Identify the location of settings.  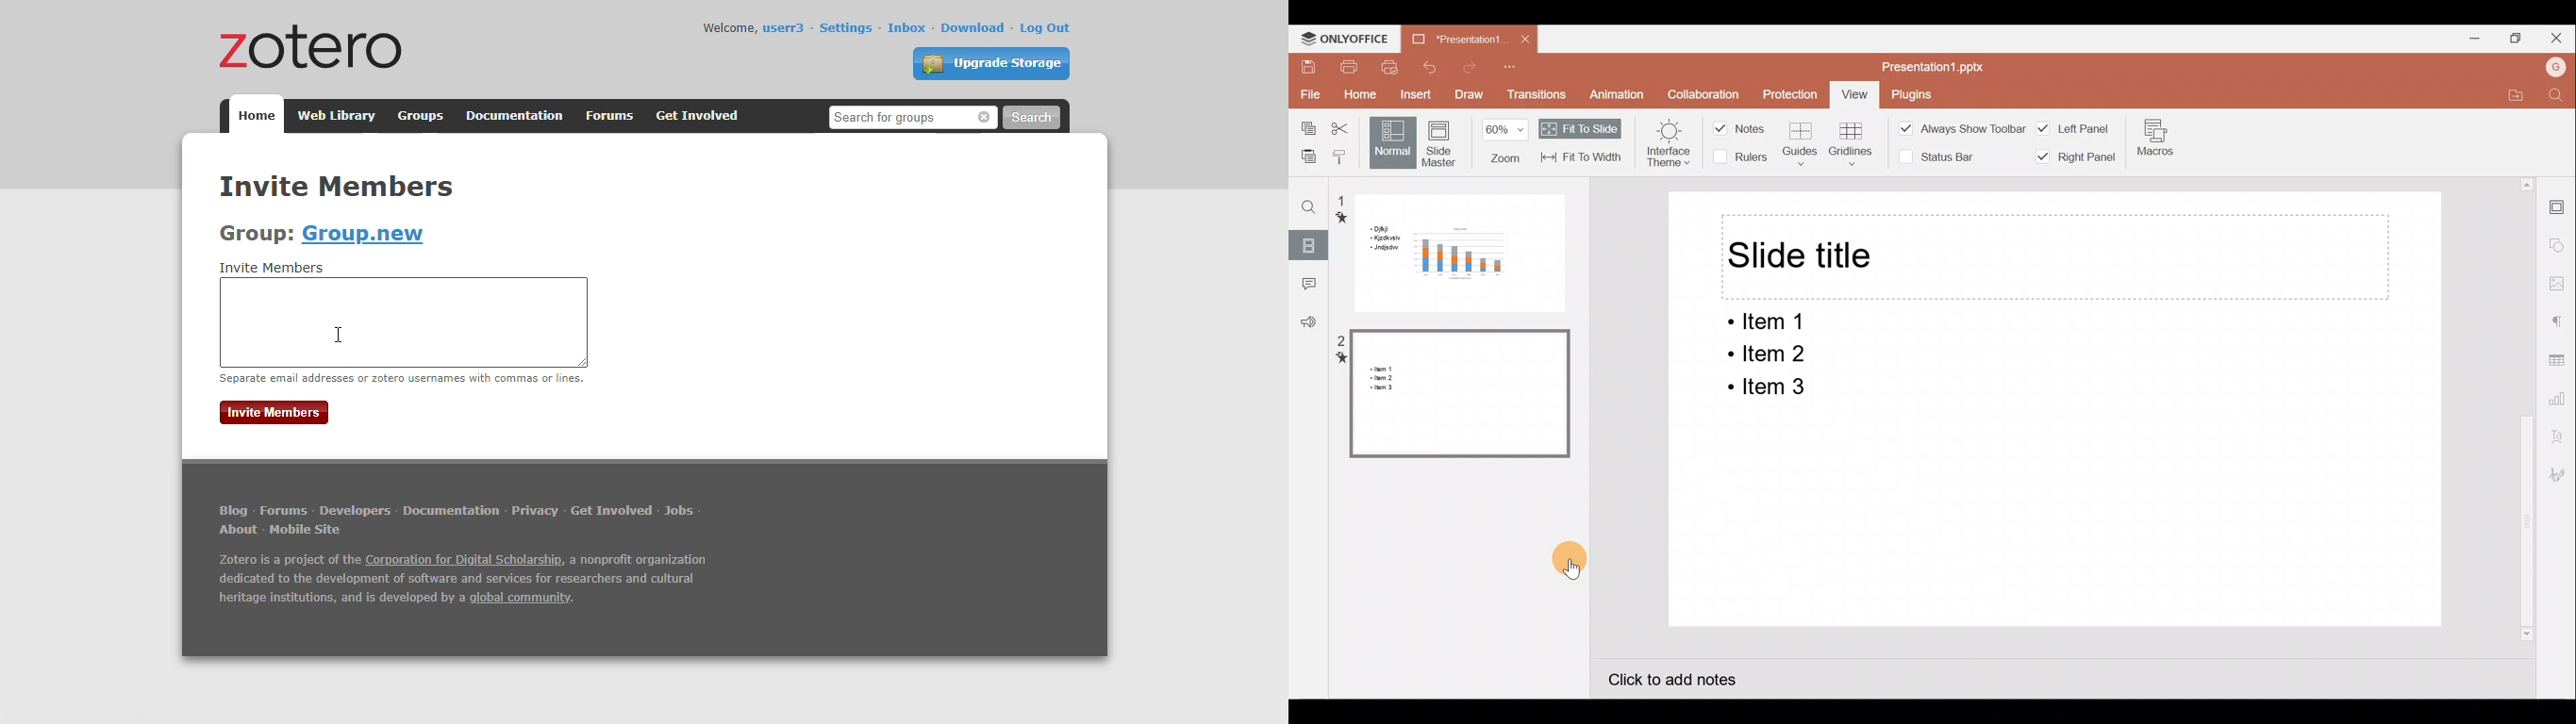
(845, 27).